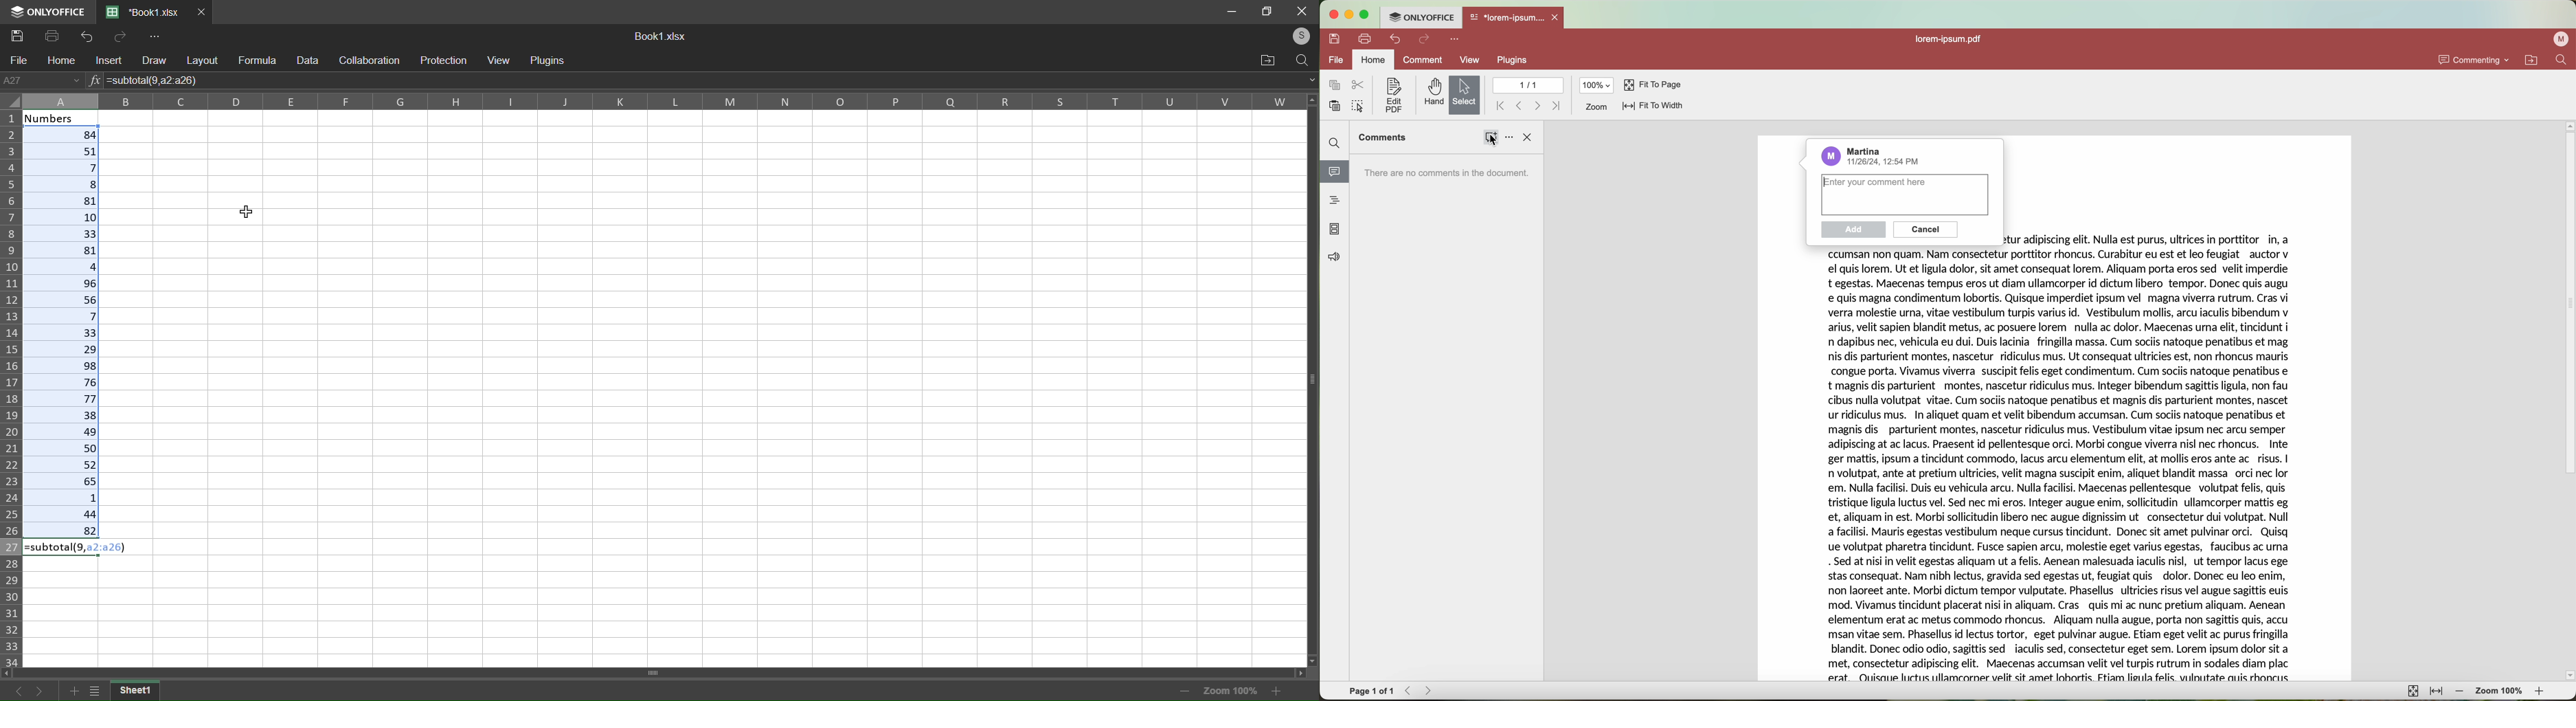 Image resolution: width=2576 pixels, height=728 pixels. Describe the element at coordinates (1597, 85) in the screenshot. I see `100%` at that location.